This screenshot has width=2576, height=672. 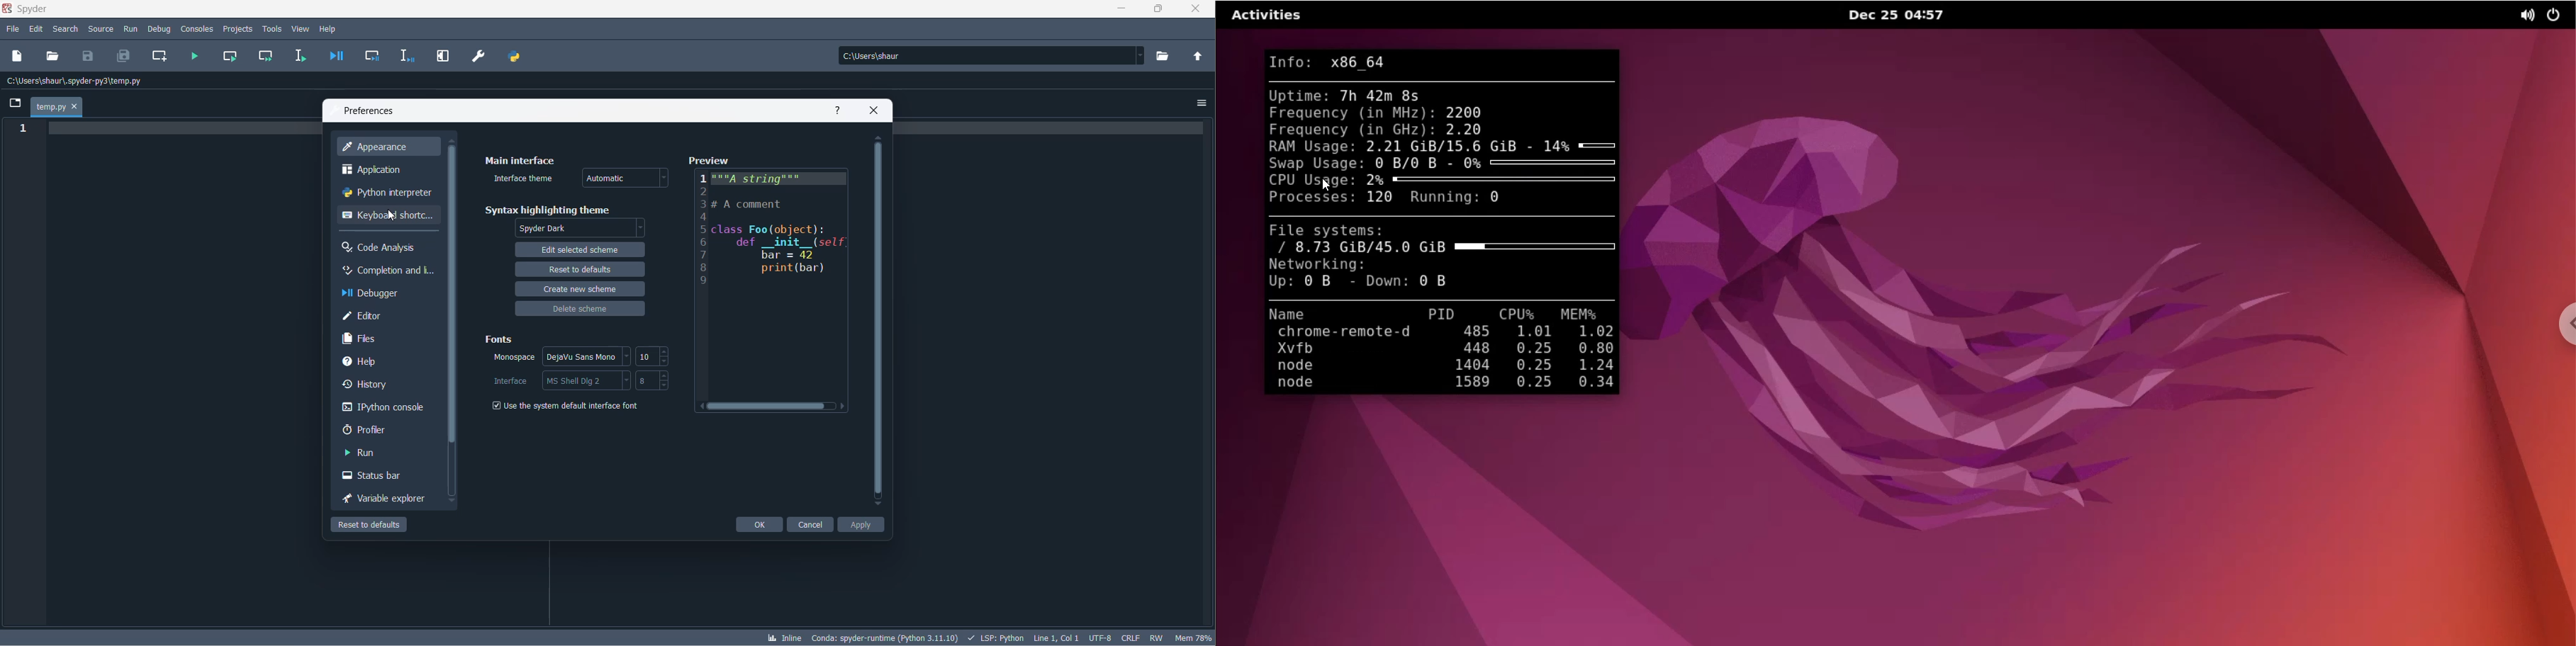 I want to click on debug, so click(x=159, y=27).